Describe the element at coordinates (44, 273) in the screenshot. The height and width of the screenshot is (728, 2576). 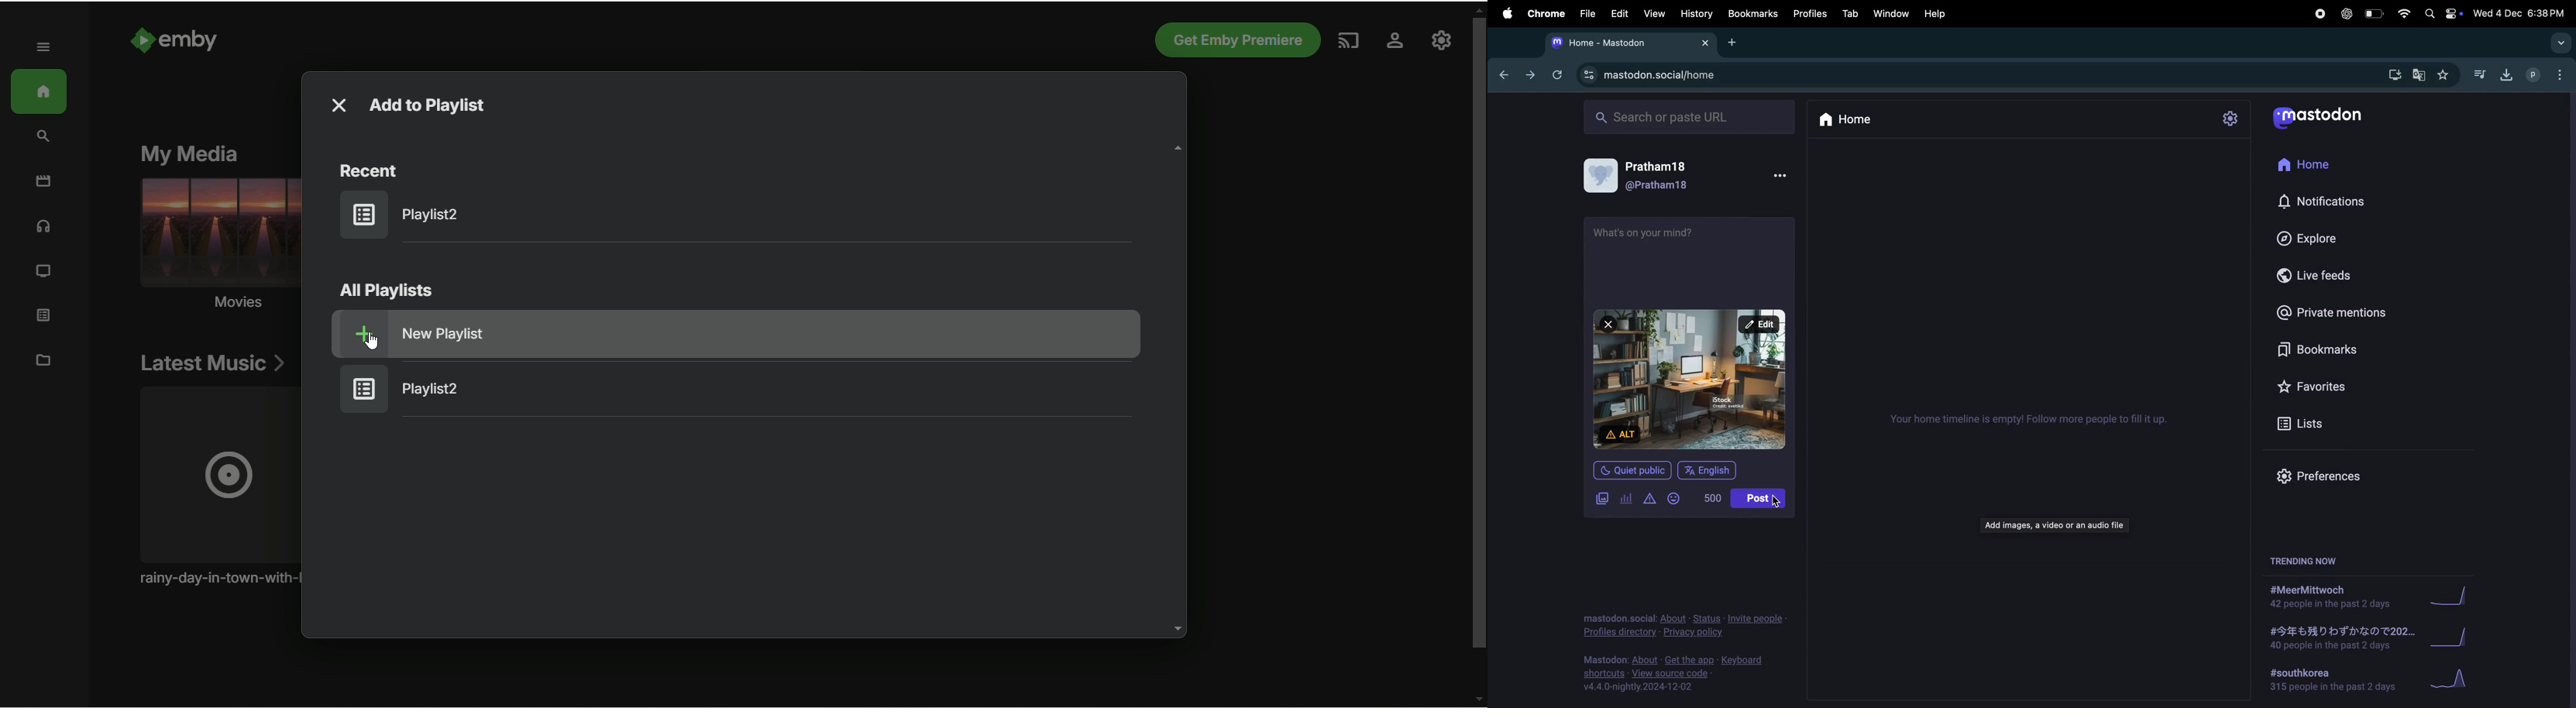
I see `TV shows` at that location.